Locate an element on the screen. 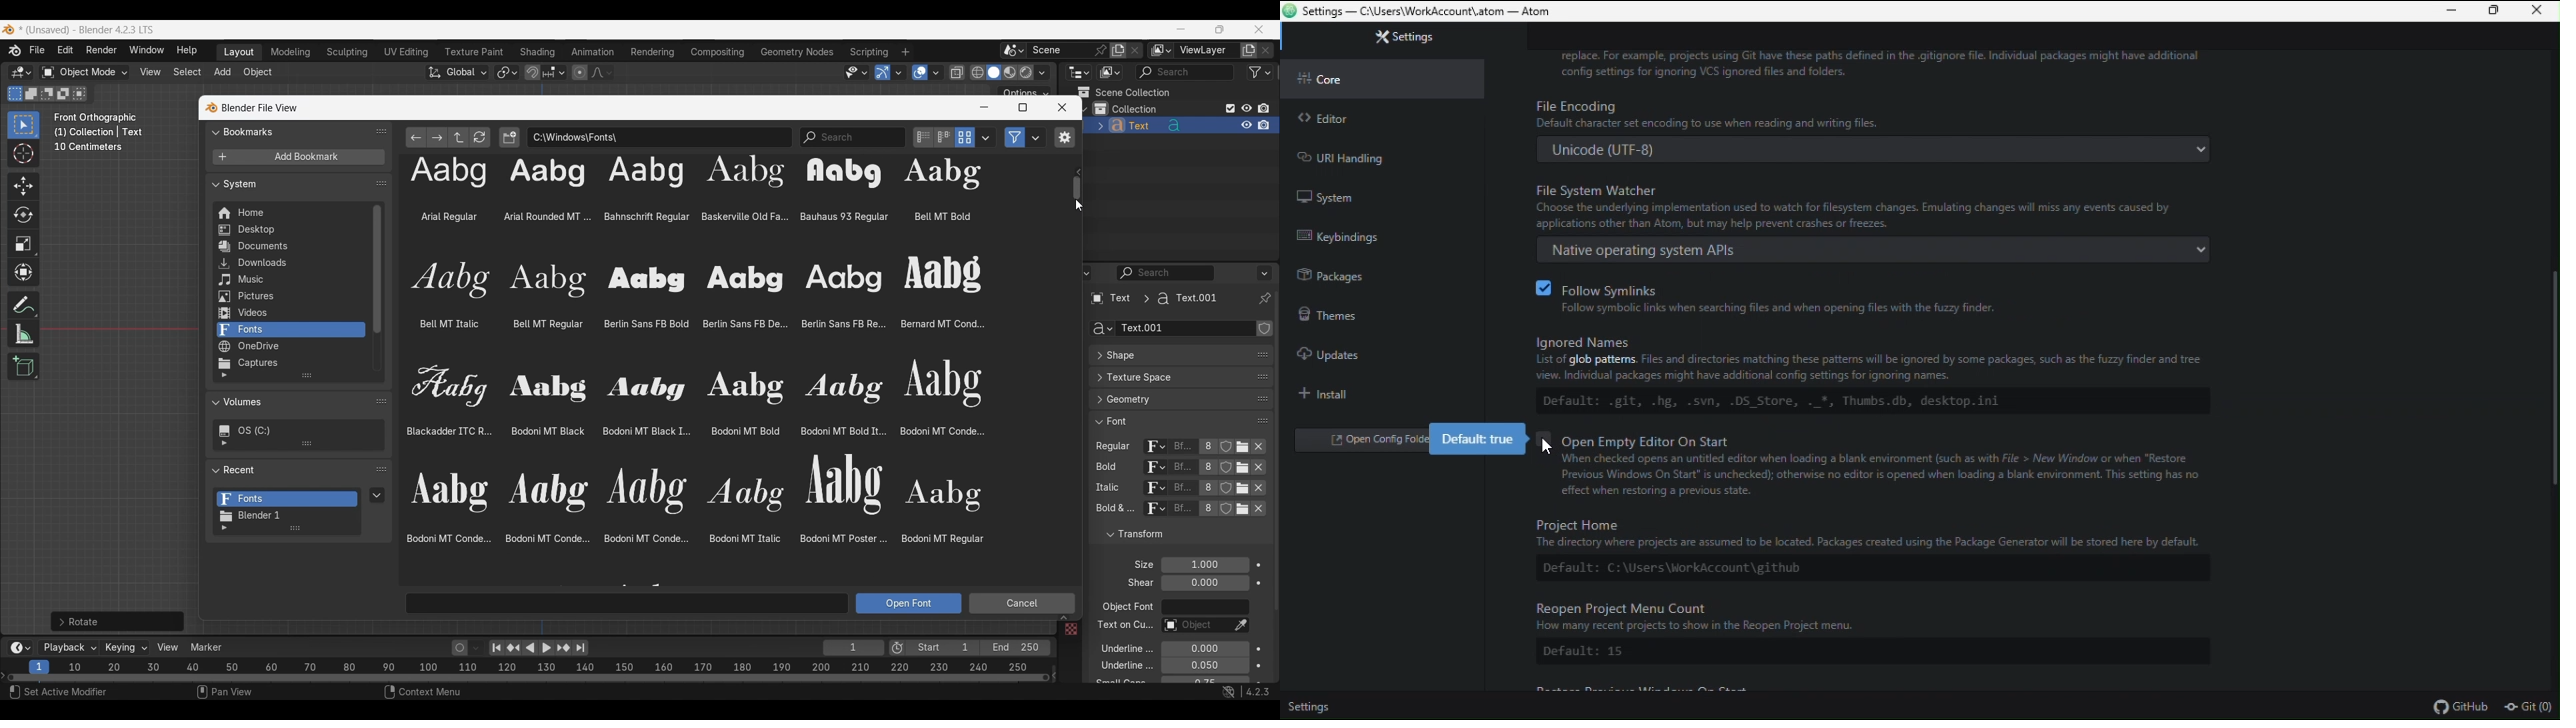 The height and width of the screenshot is (728, 2576). Medeling workspace is located at coordinates (291, 53).